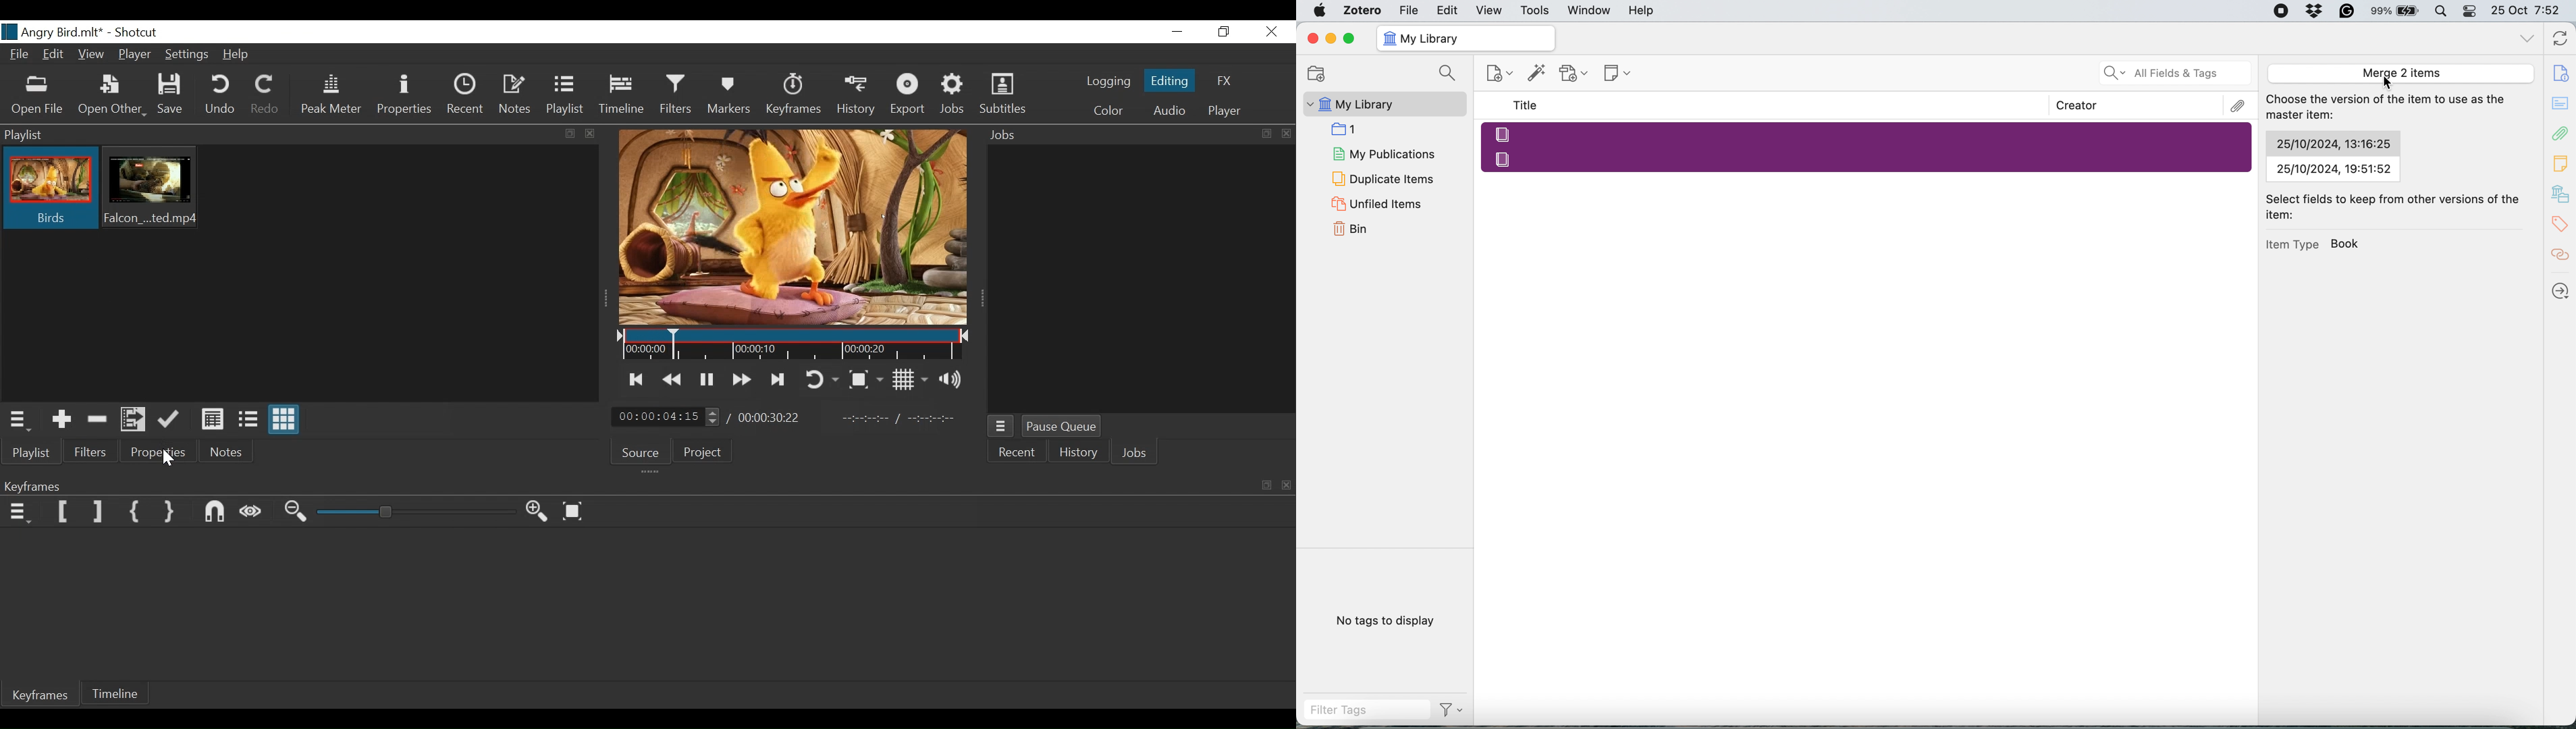 The image size is (2576, 756). Describe the element at coordinates (1378, 203) in the screenshot. I see `Unfiled Items` at that location.